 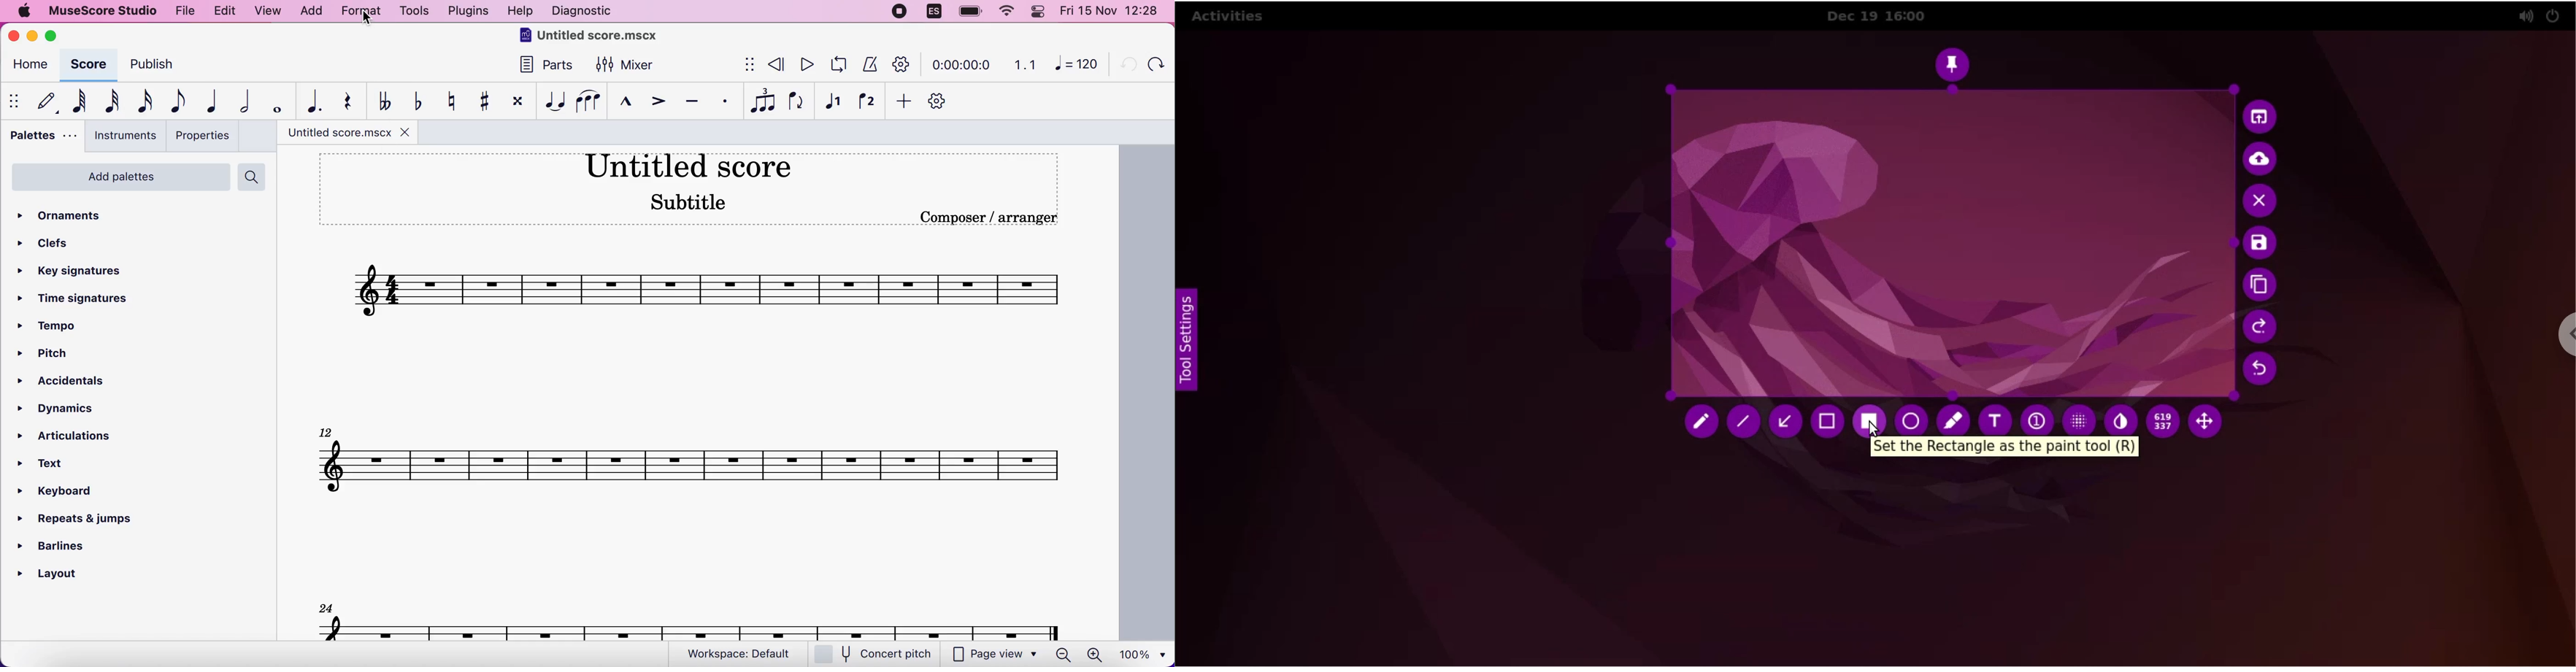 I want to click on redo, so click(x=1155, y=64).